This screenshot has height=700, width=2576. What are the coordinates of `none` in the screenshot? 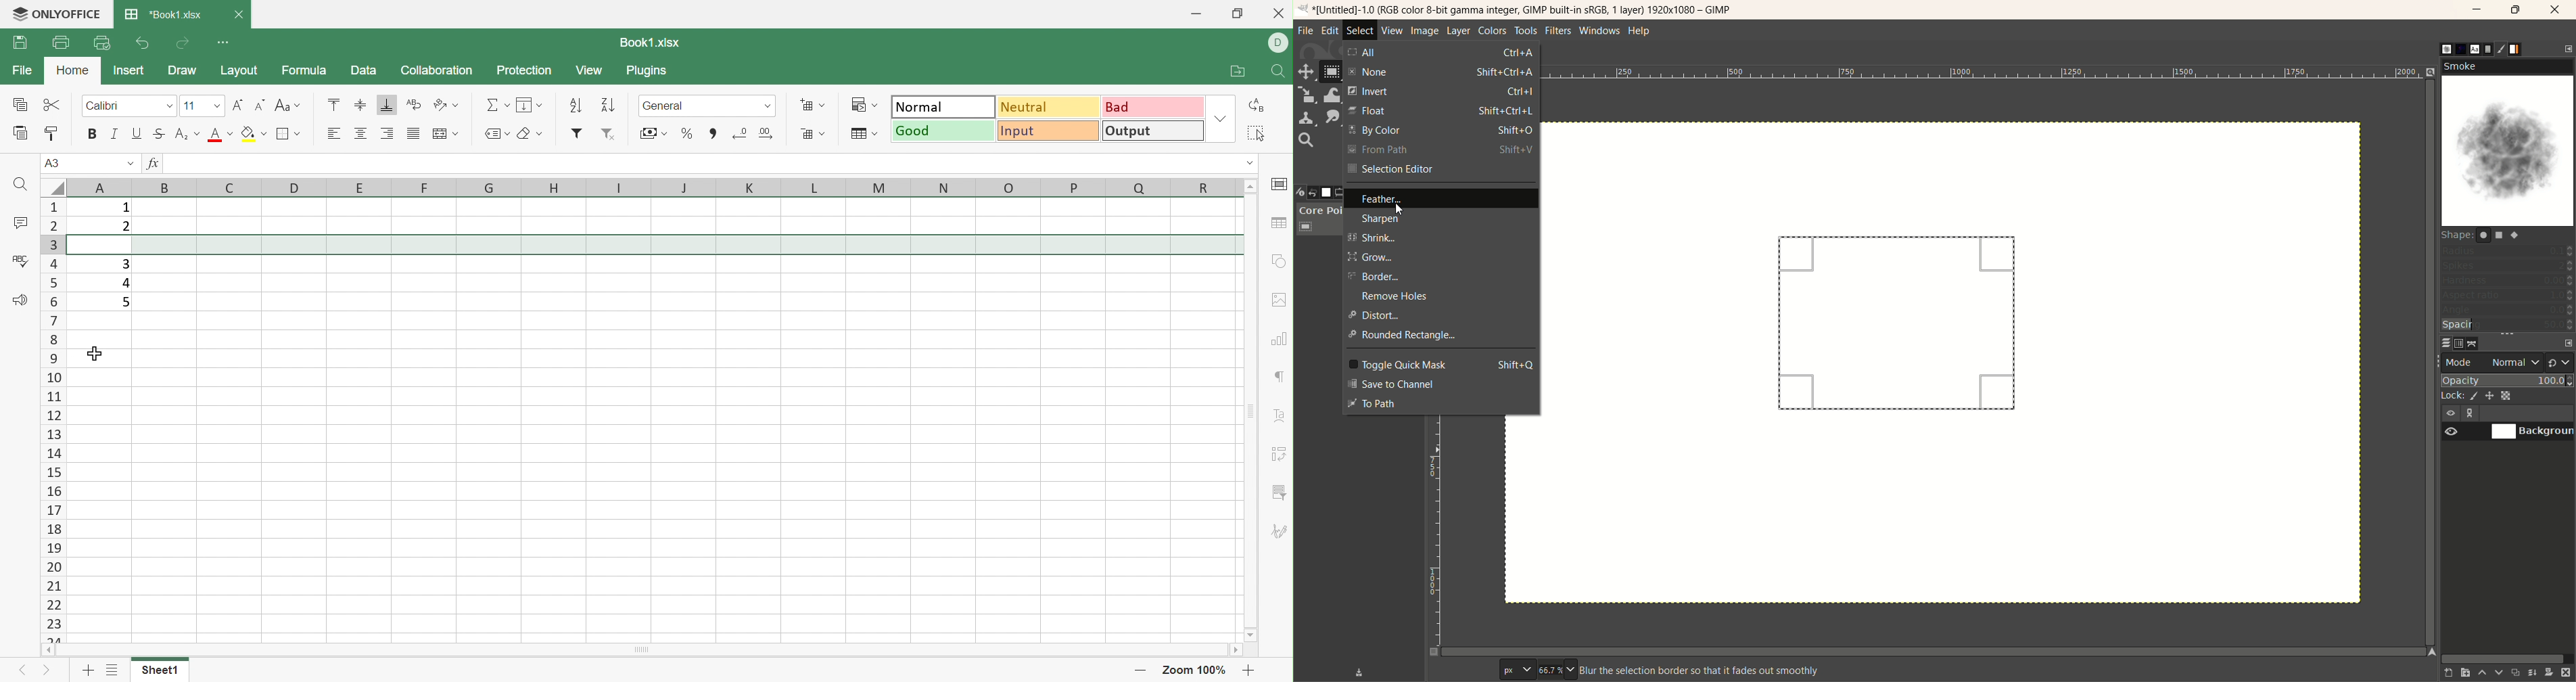 It's located at (1439, 74).